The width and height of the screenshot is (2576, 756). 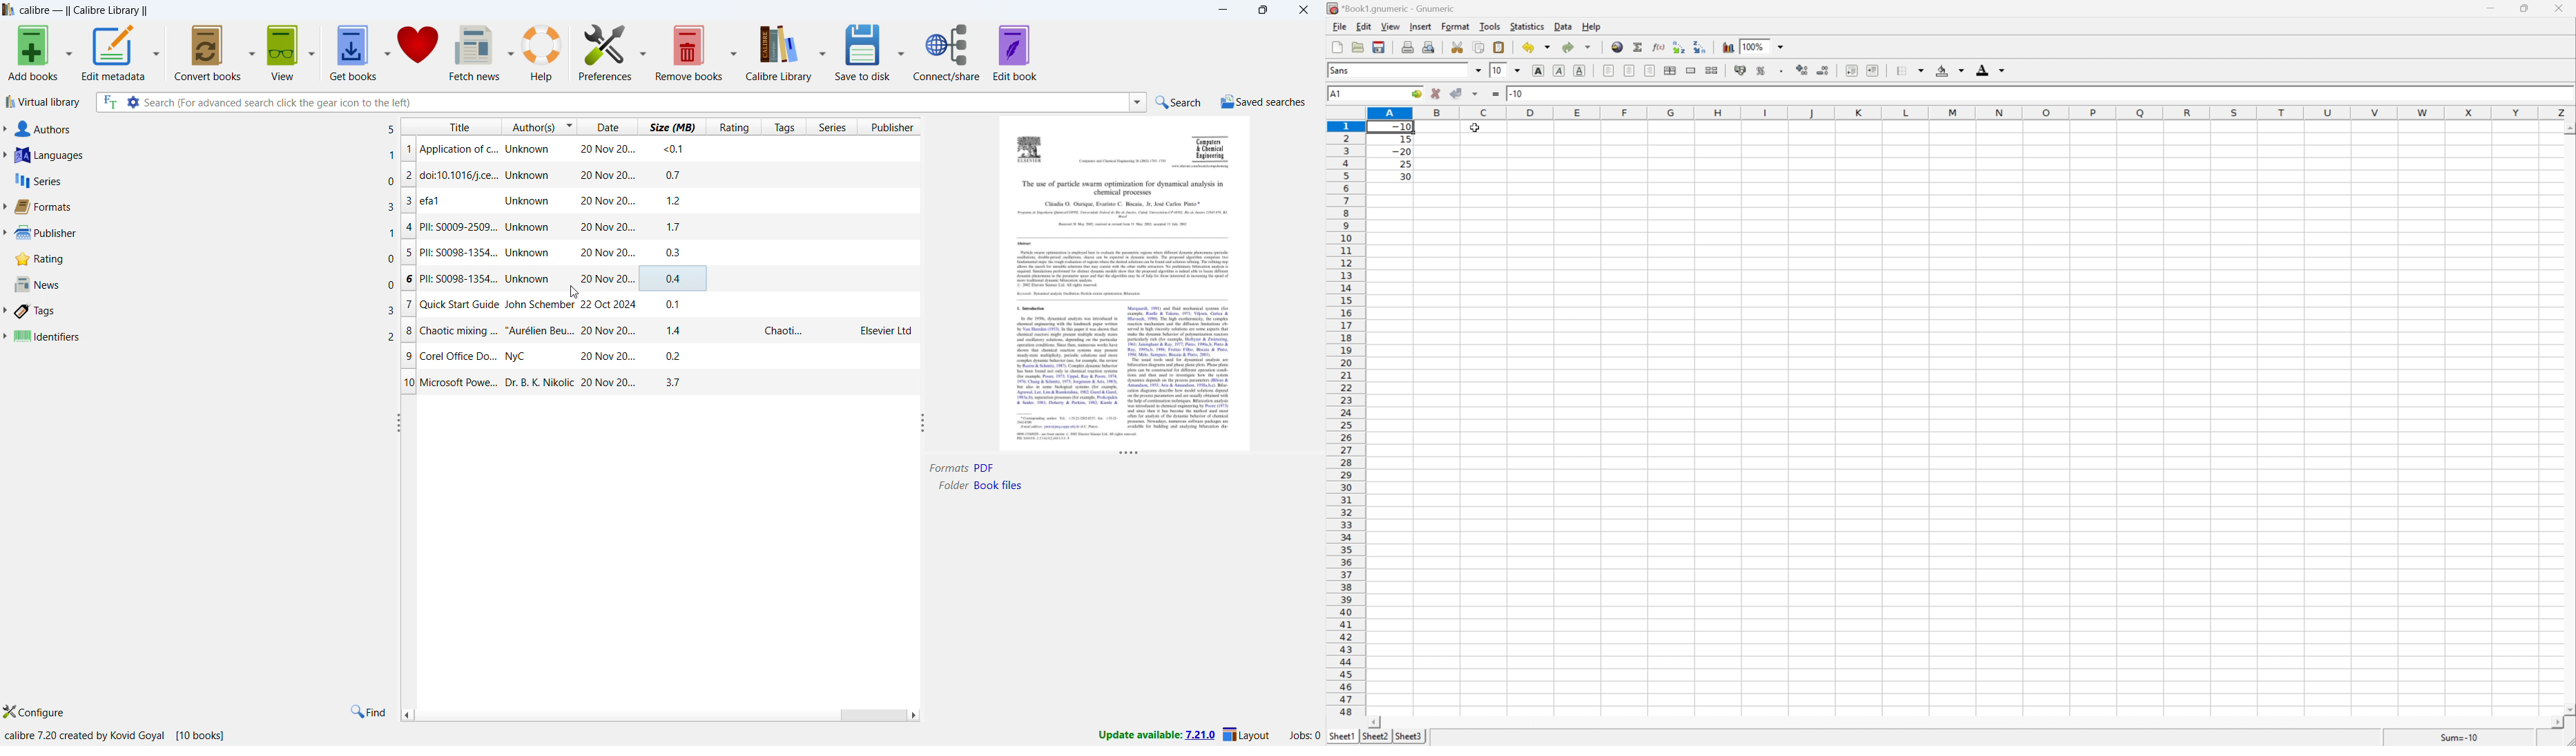 What do you see at coordinates (627, 174) in the screenshot?
I see `doic 10.1016/j.ce..` at bounding box center [627, 174].